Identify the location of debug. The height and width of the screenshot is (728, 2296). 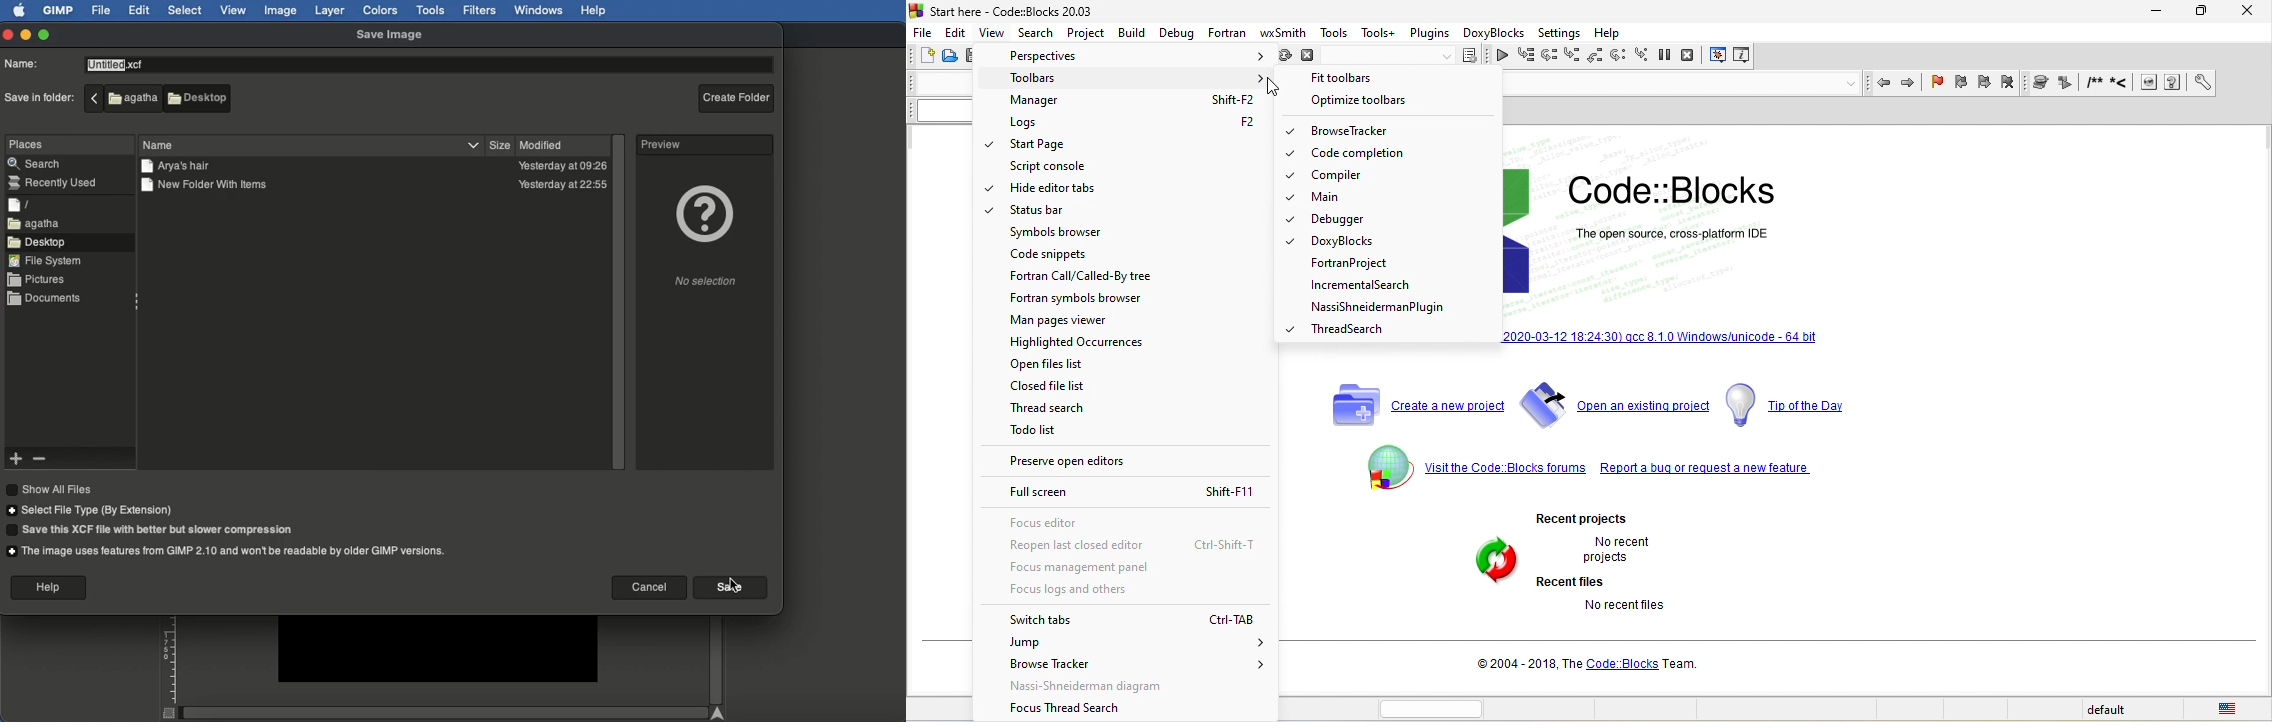
(1173, 32).